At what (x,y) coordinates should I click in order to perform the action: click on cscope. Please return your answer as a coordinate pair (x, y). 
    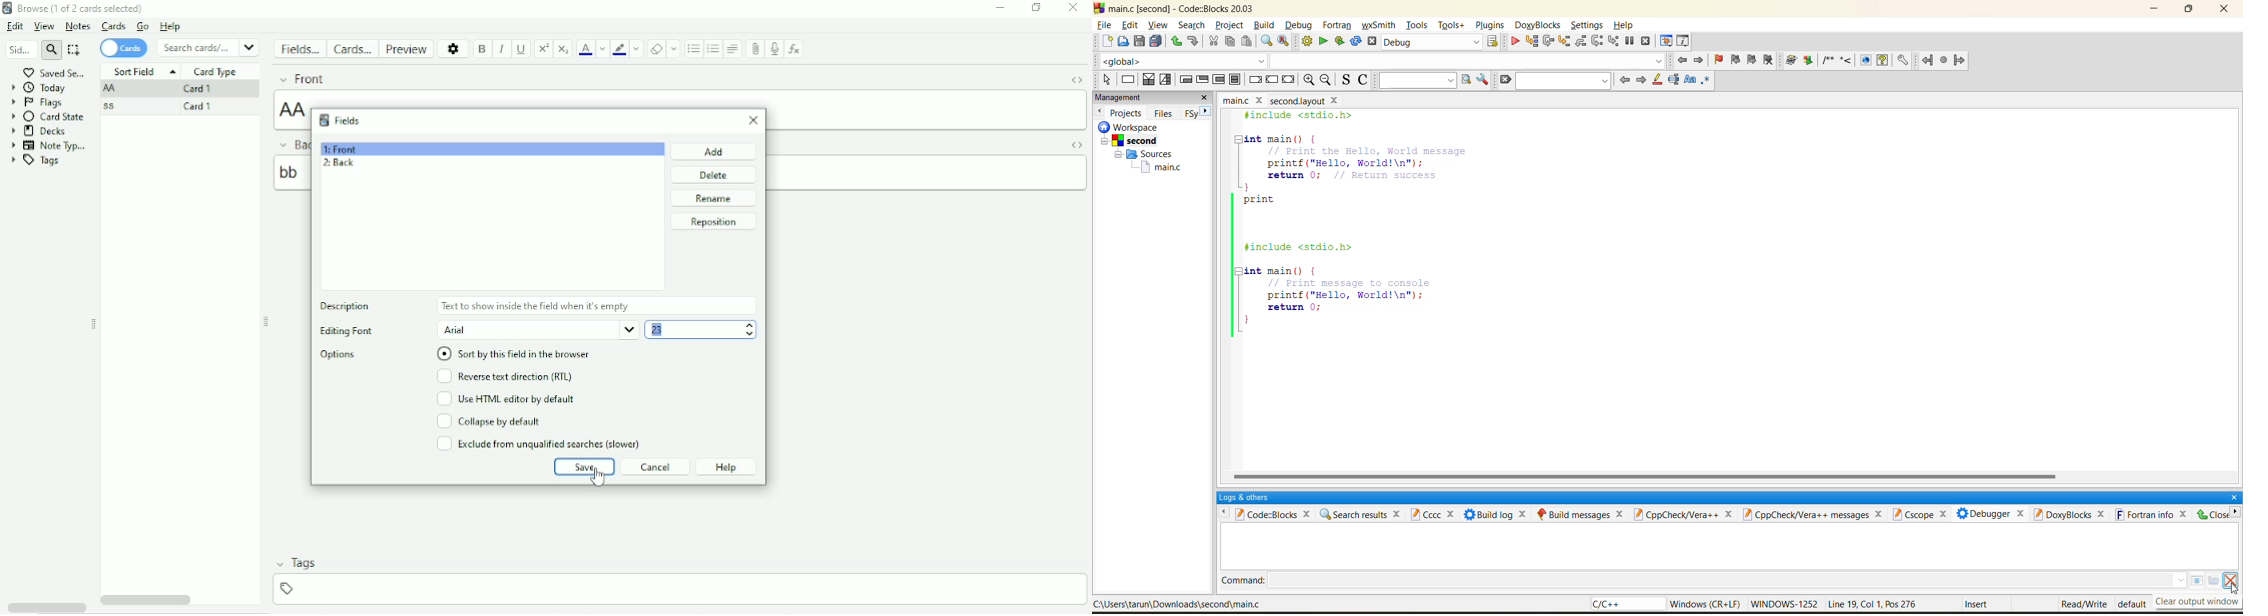
    Looking at the image, I should click on (1922, 514).